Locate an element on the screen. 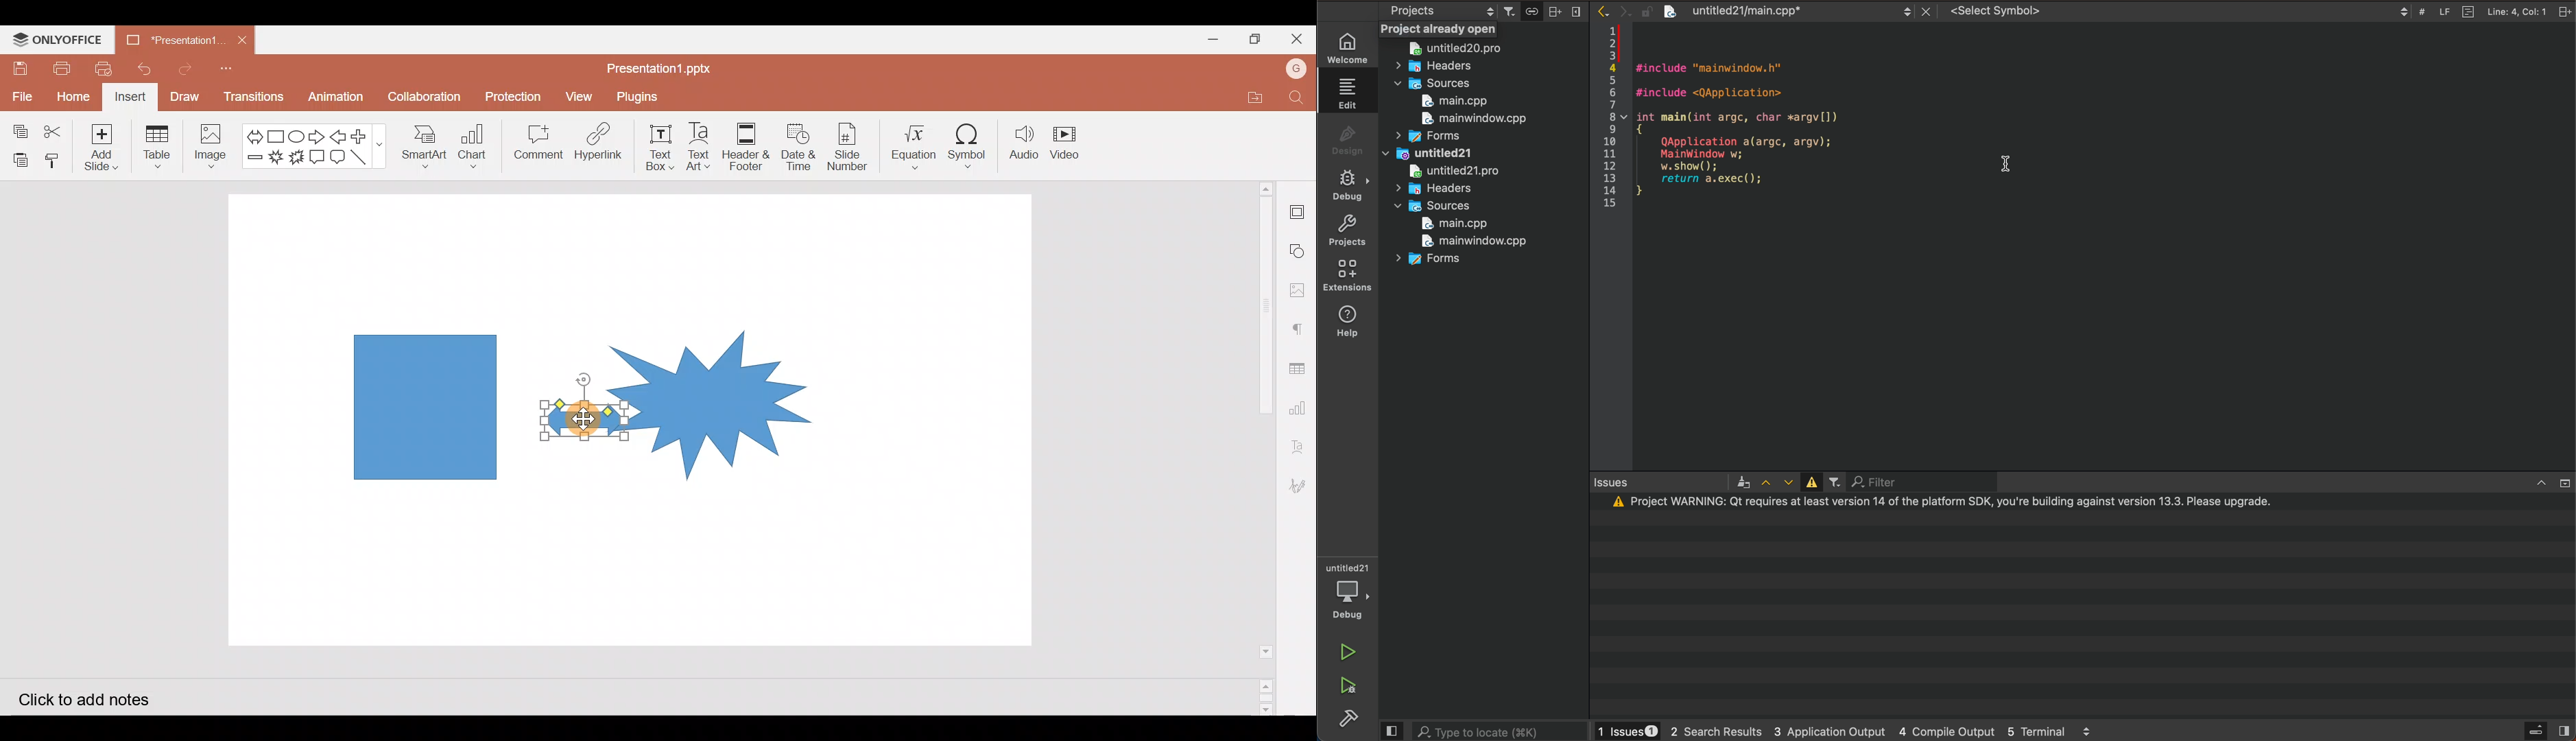 This screenshot has height=756, width=2576. Customize quick access toolbar is located at coordinates (234, 69).